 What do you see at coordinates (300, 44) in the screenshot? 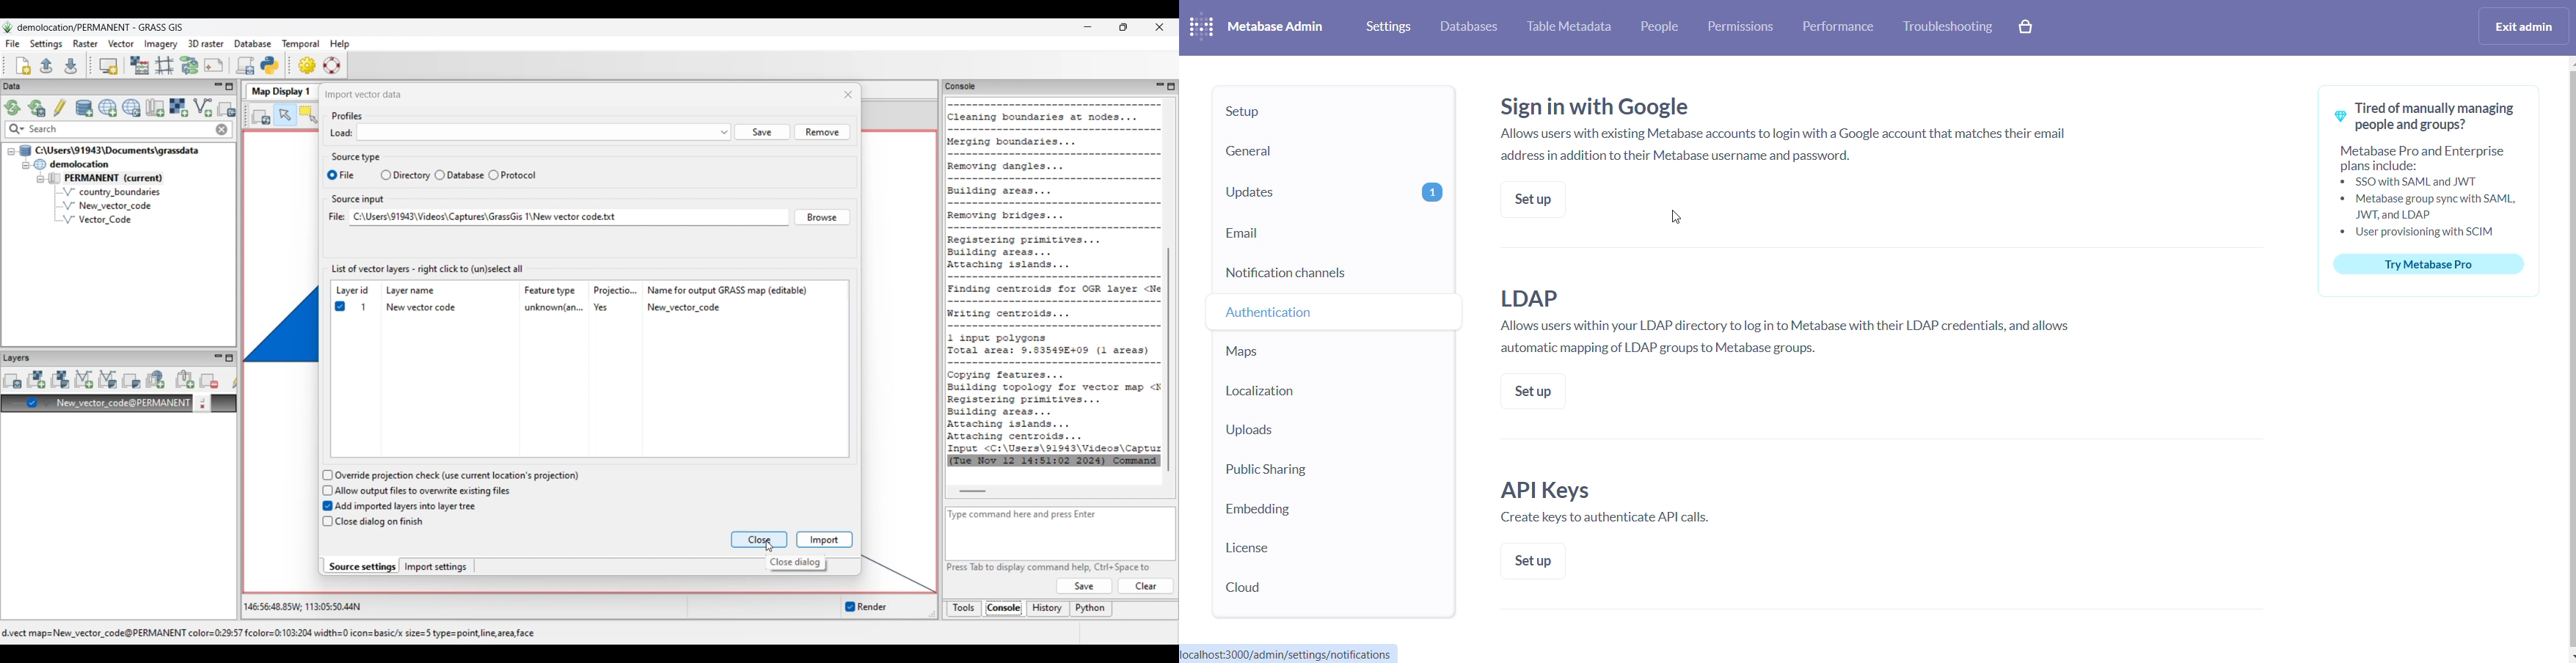
I see `Temporal menu` at bounding box center [300, 44].